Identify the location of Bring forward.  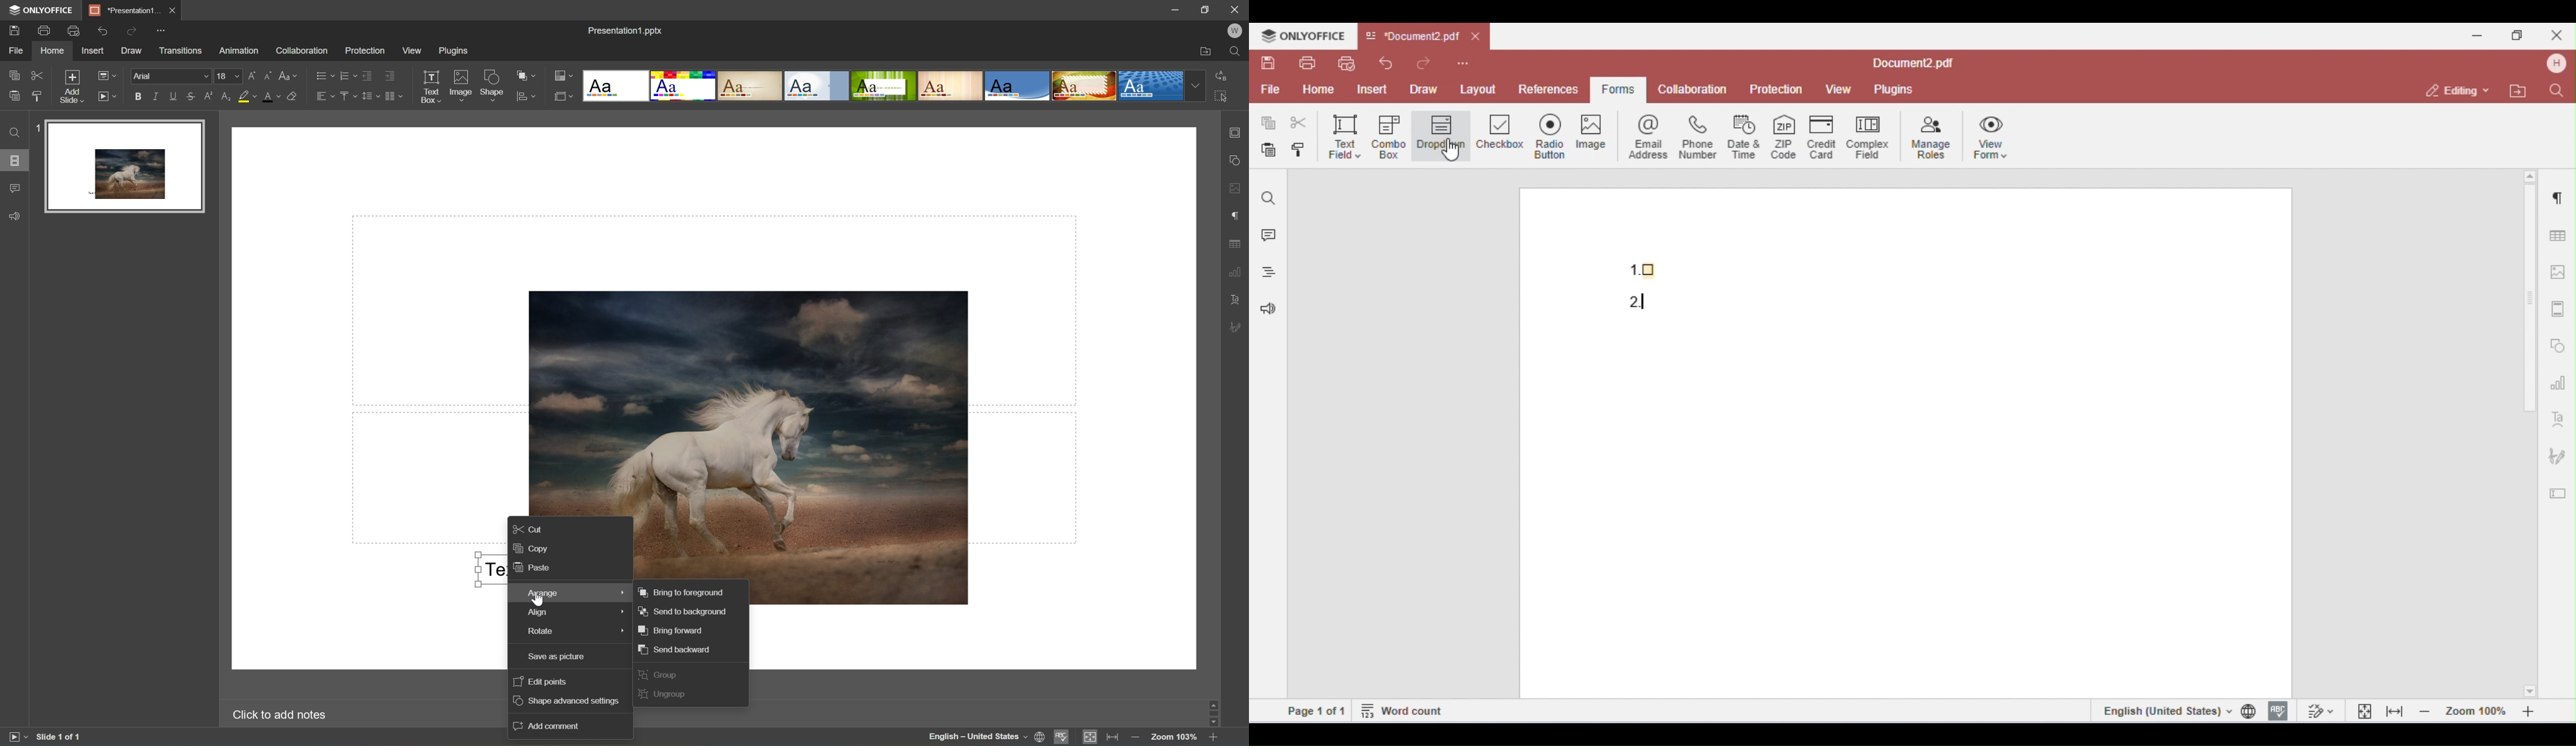
(671, 629).